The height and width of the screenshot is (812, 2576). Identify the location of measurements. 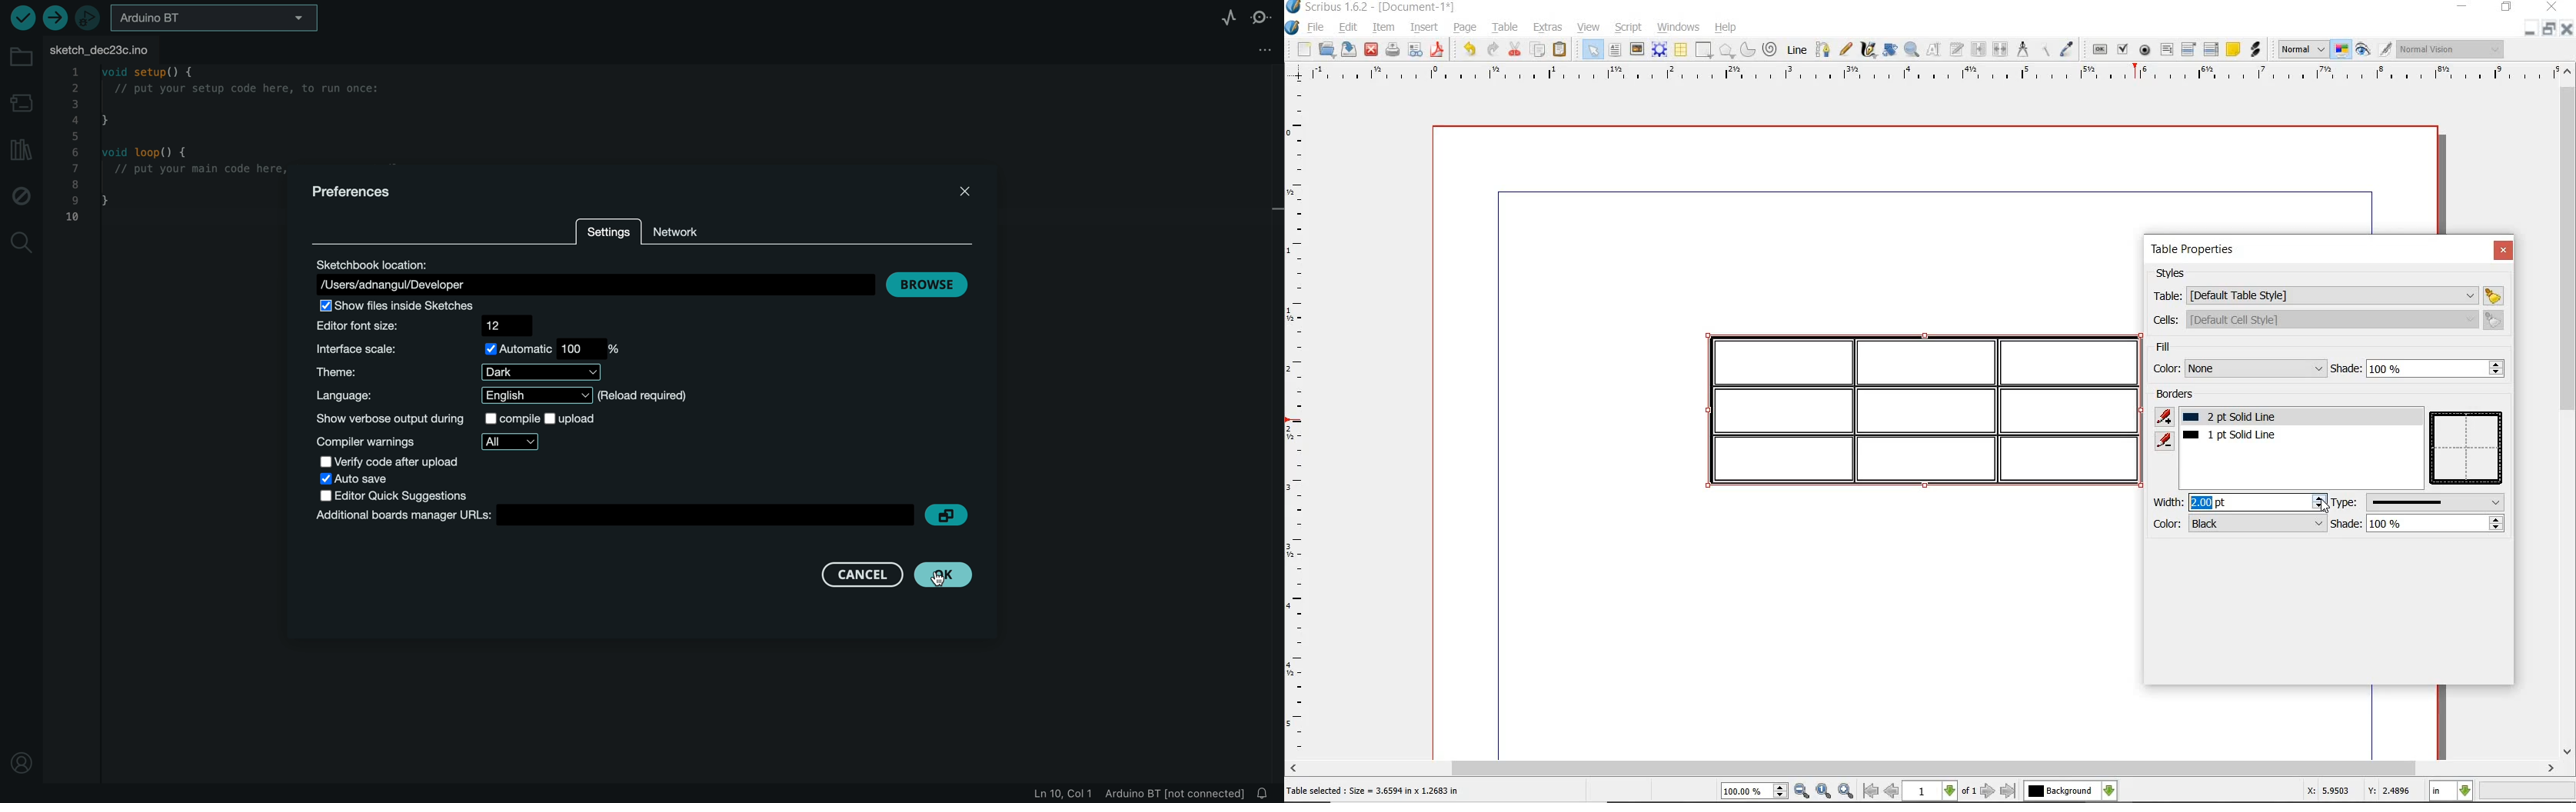
(2023, 48).